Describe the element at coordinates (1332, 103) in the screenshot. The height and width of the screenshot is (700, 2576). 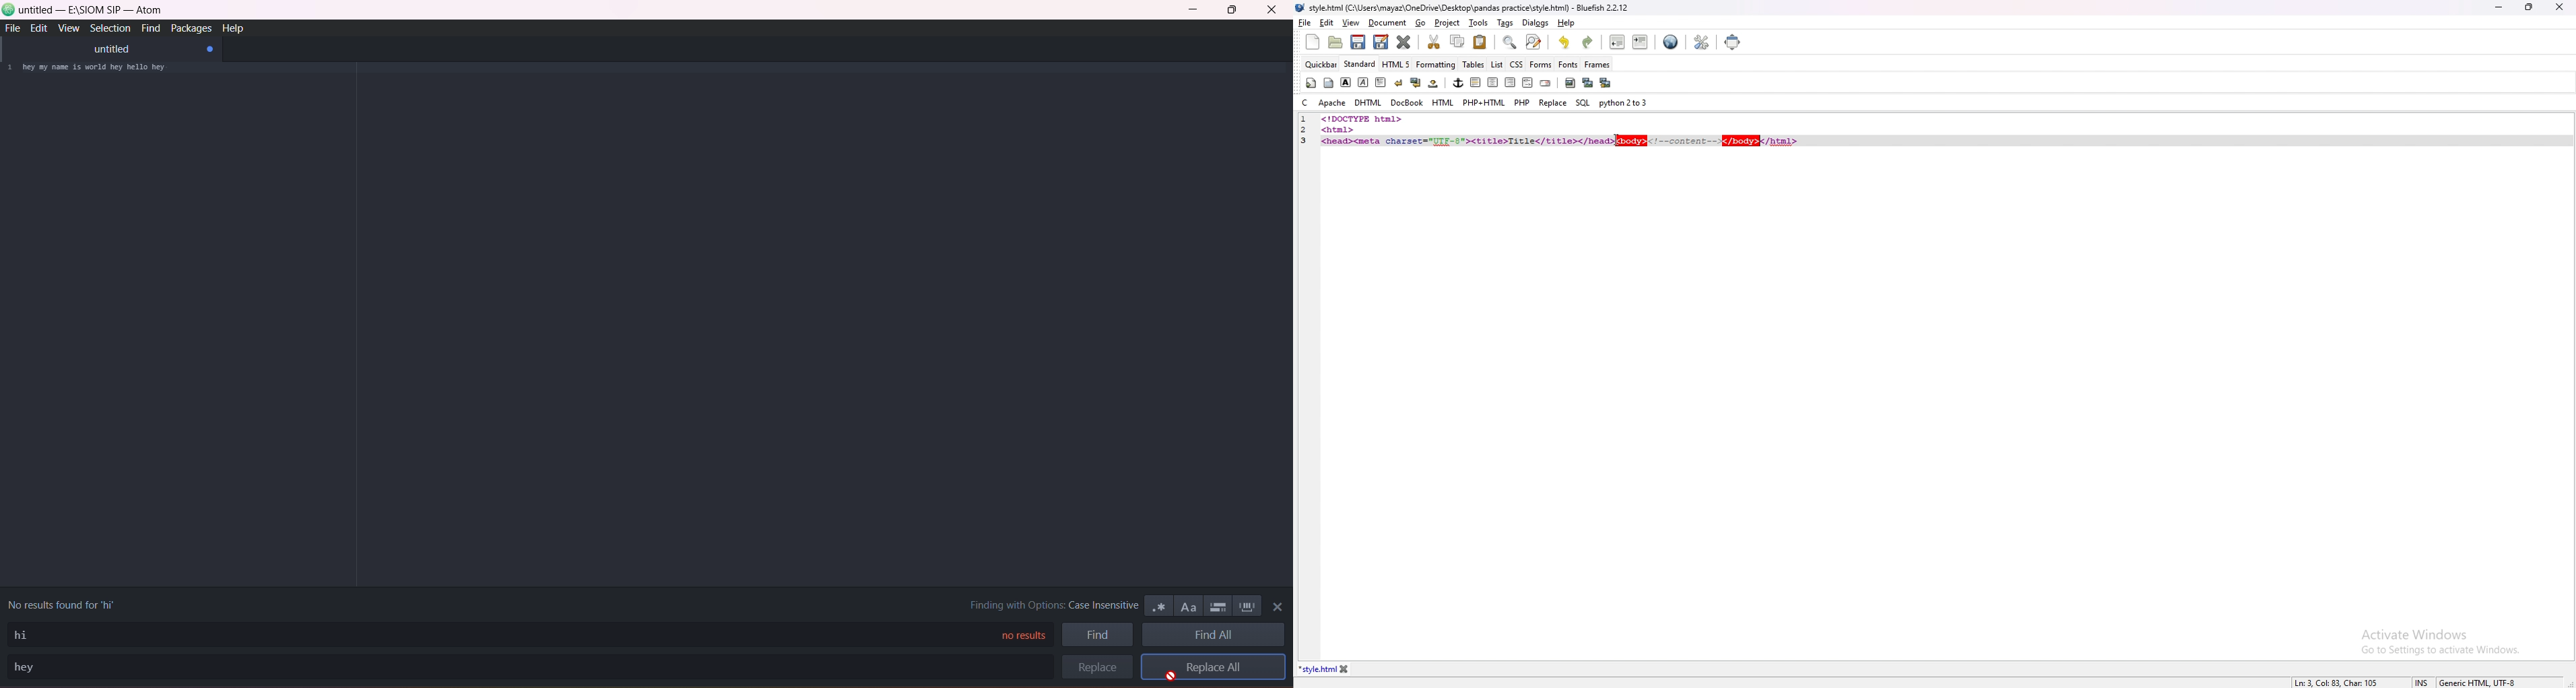
I see `apache` at that location.